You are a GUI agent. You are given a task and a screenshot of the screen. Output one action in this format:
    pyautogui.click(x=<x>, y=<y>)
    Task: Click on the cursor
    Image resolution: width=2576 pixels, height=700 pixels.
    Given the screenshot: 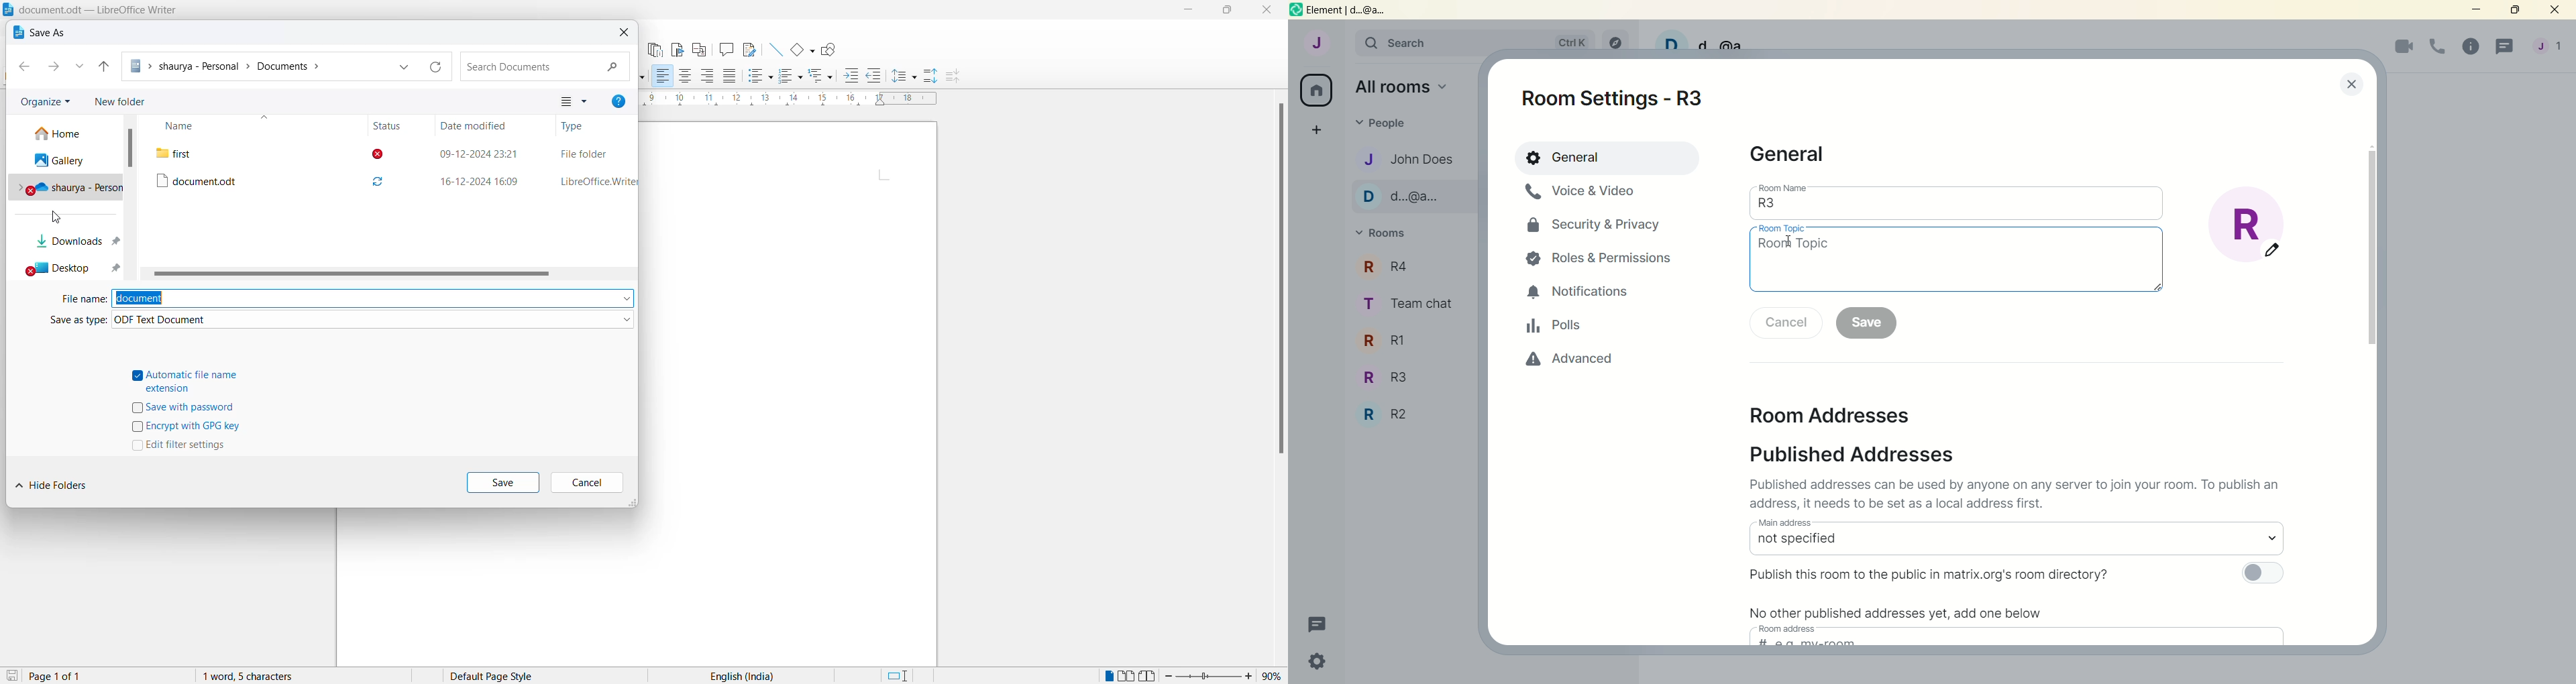 What is the action you would take?
    pyautogui.click(x=61, y=220)
    